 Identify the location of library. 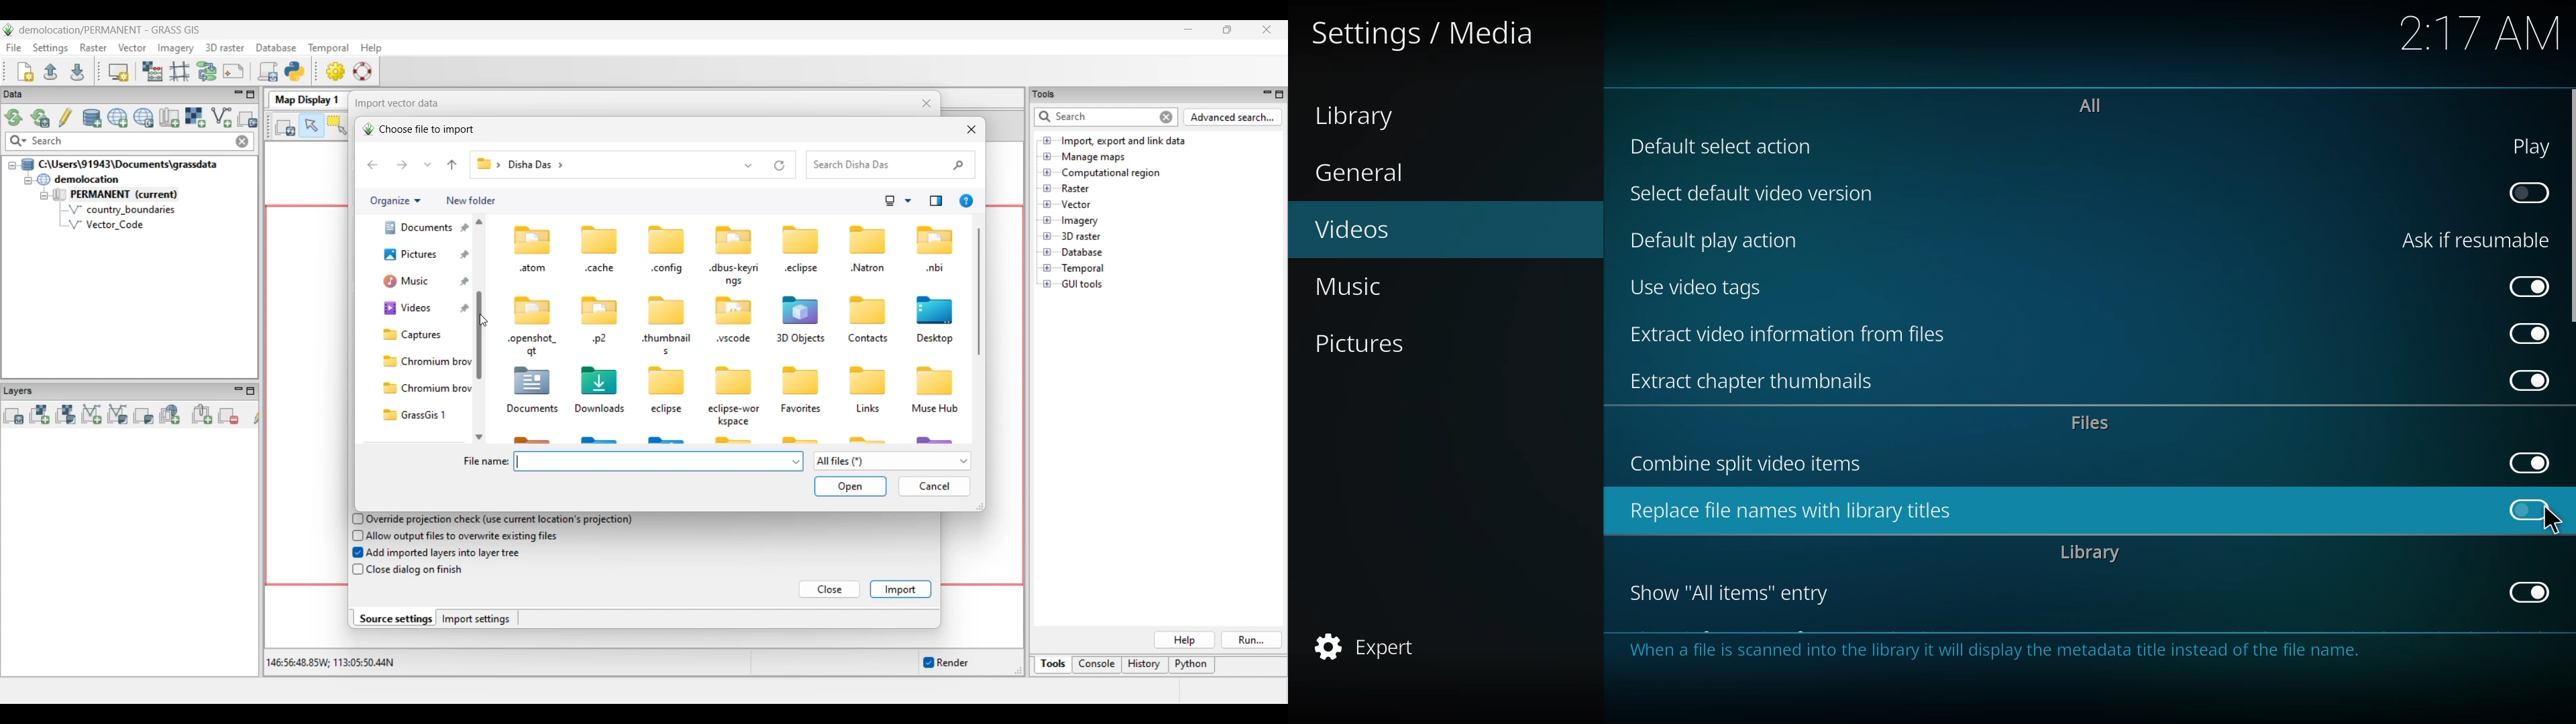
(1361, 115).